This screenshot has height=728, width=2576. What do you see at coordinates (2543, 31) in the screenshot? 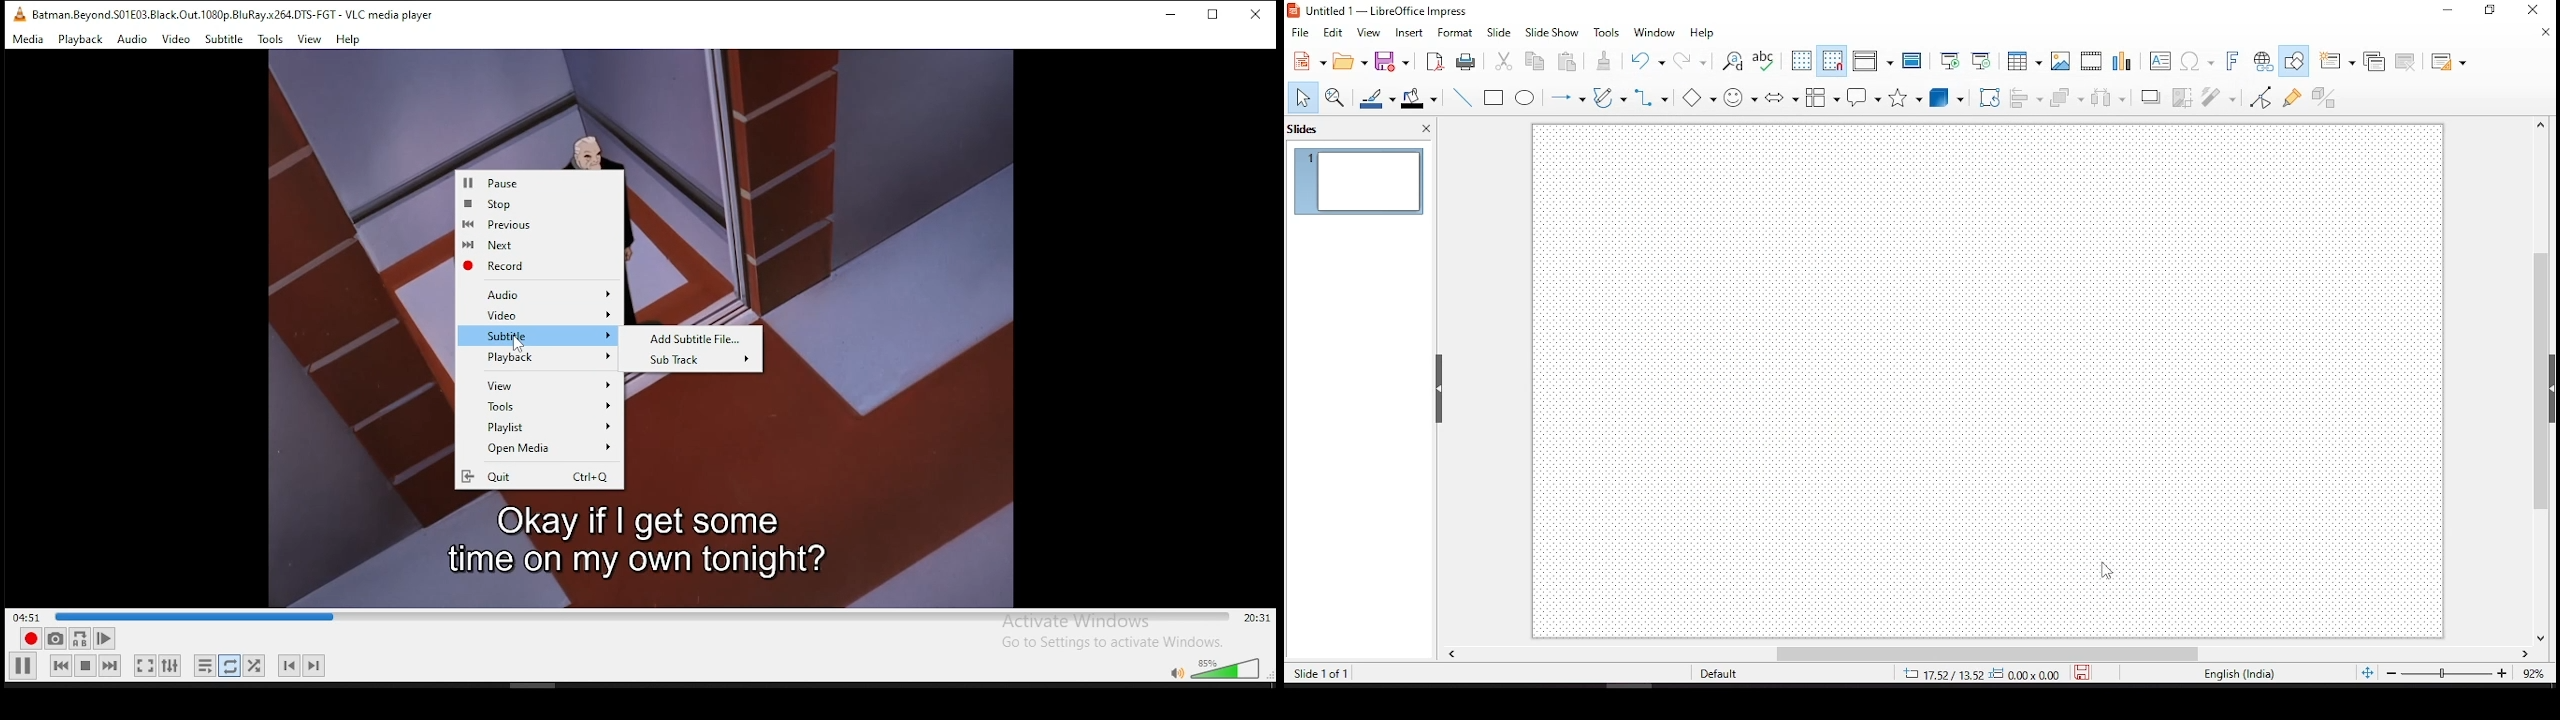
I see `close` at bounding box center [2543, 31].